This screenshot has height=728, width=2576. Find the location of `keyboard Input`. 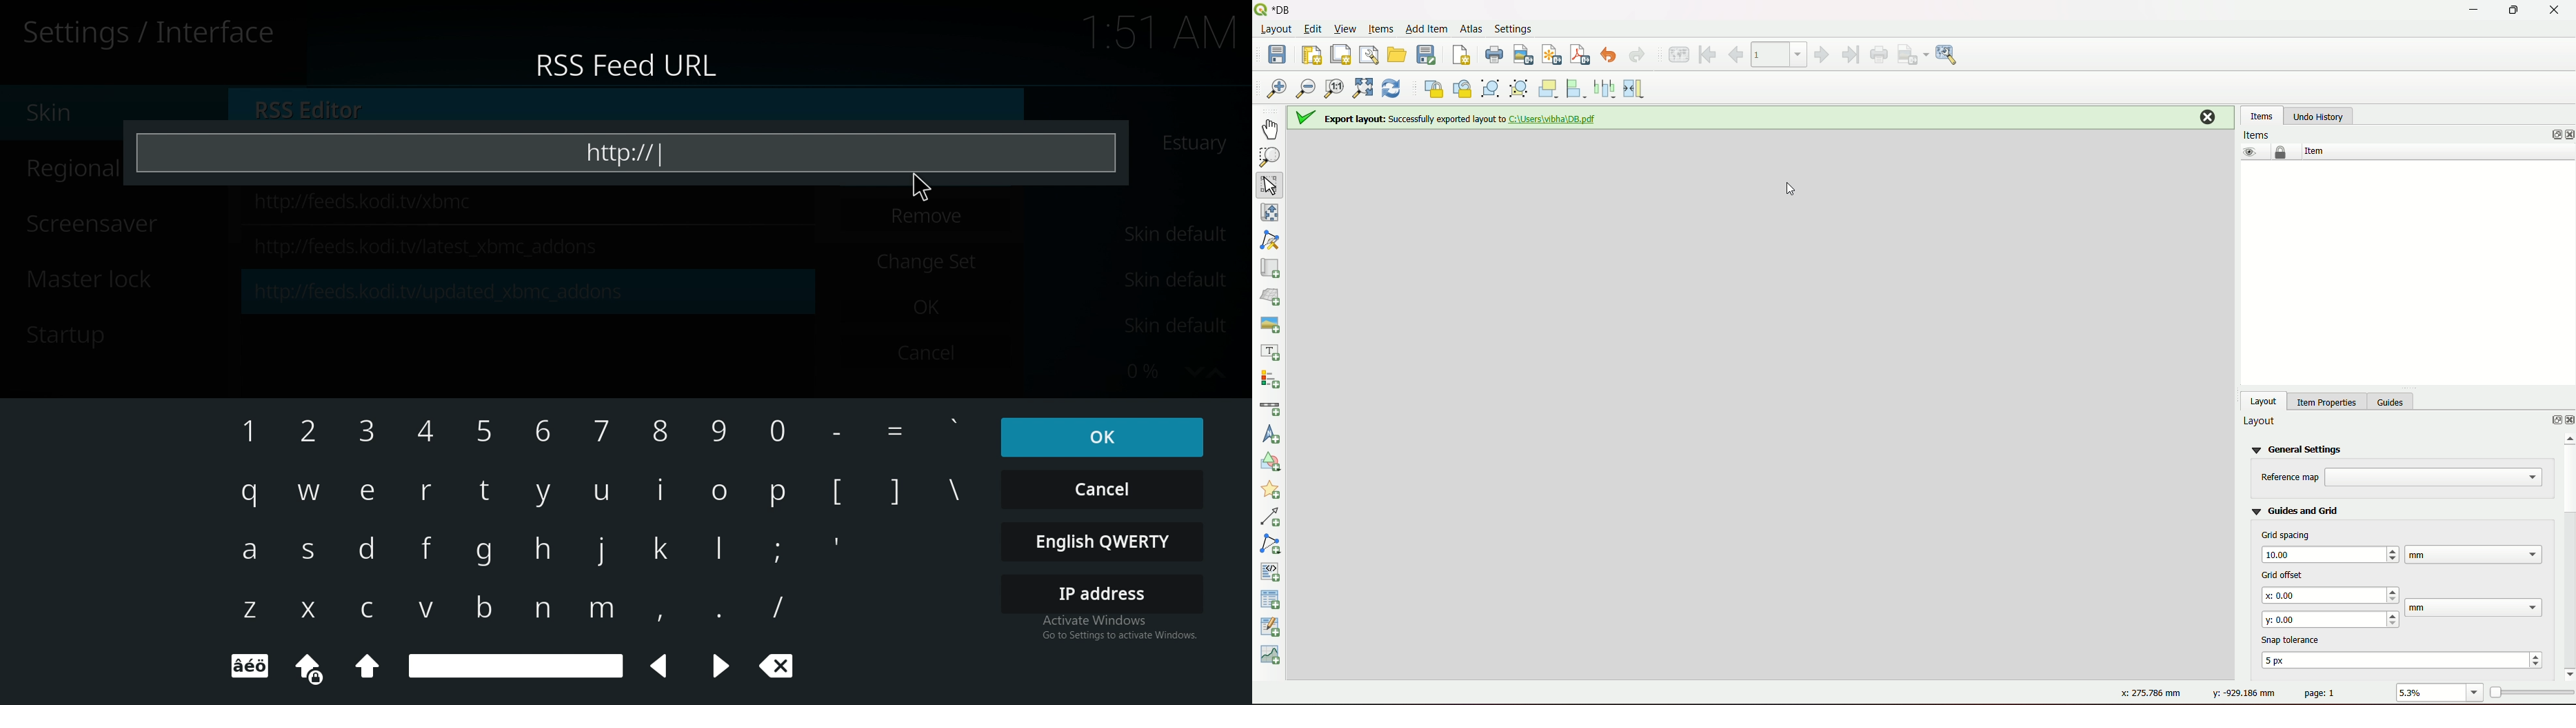

keyboard Input is located at coordinates (716, 612).